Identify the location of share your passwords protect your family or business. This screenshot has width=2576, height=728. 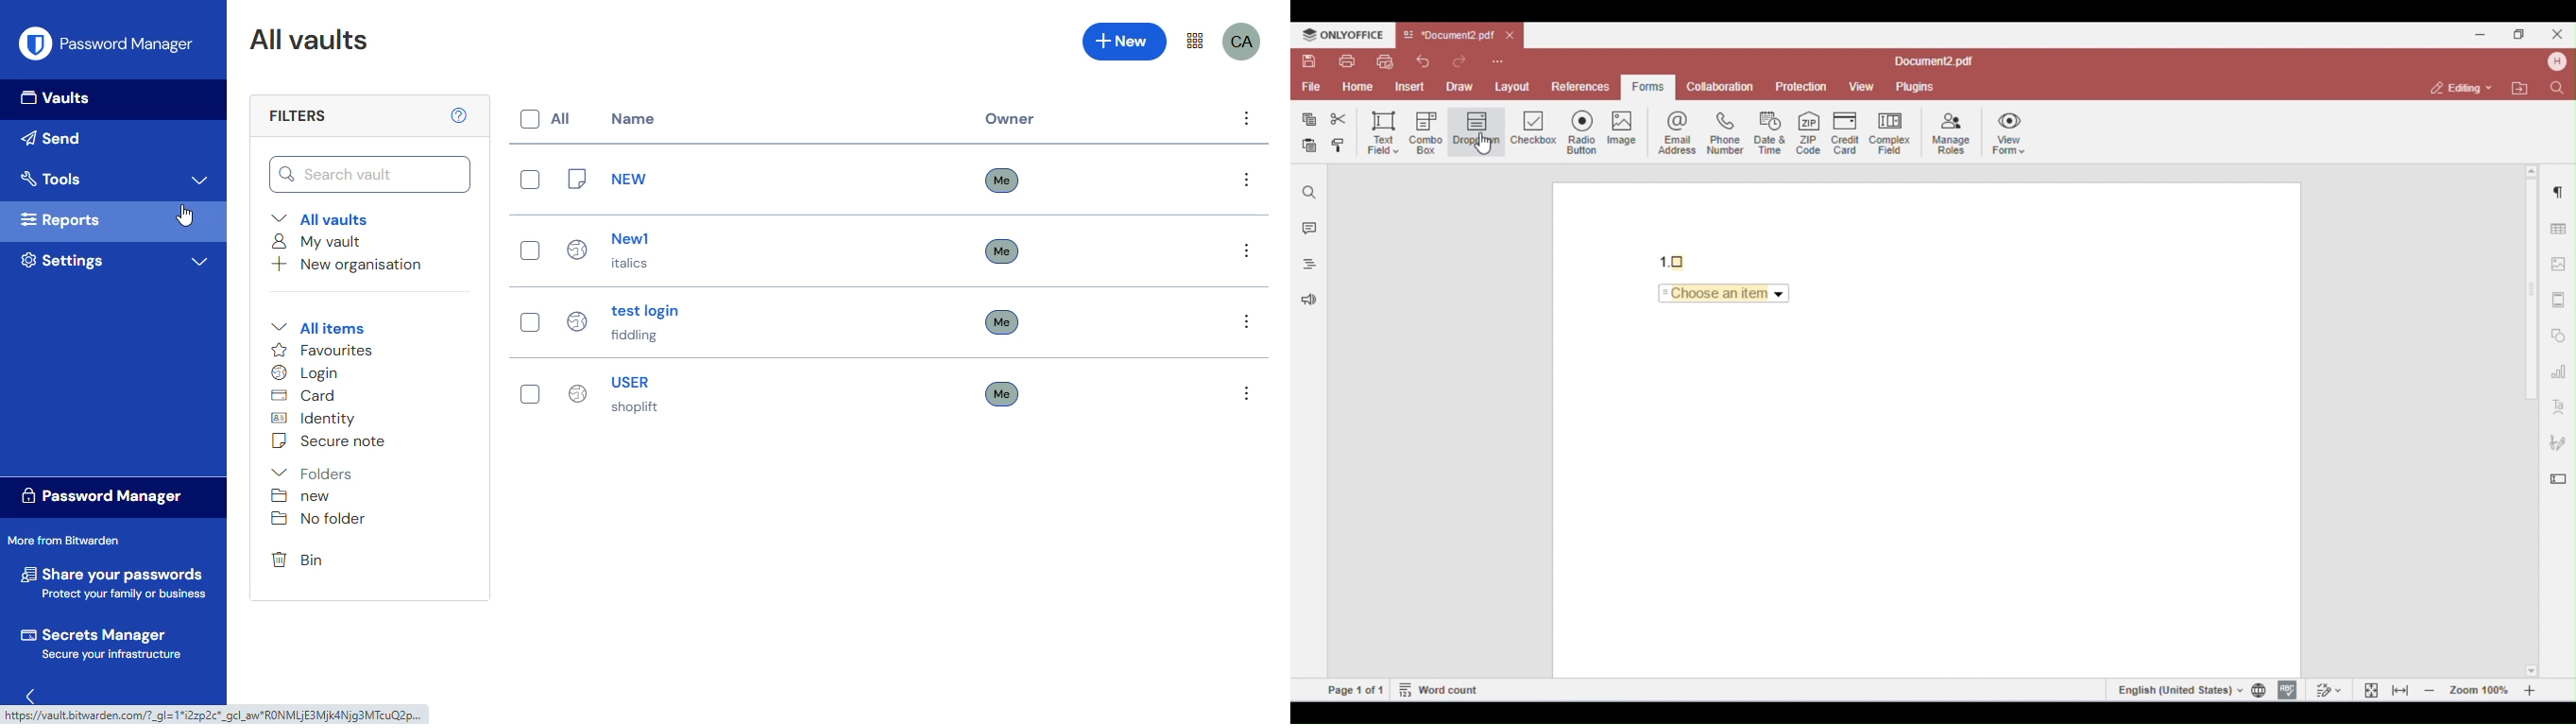
(114, 580).